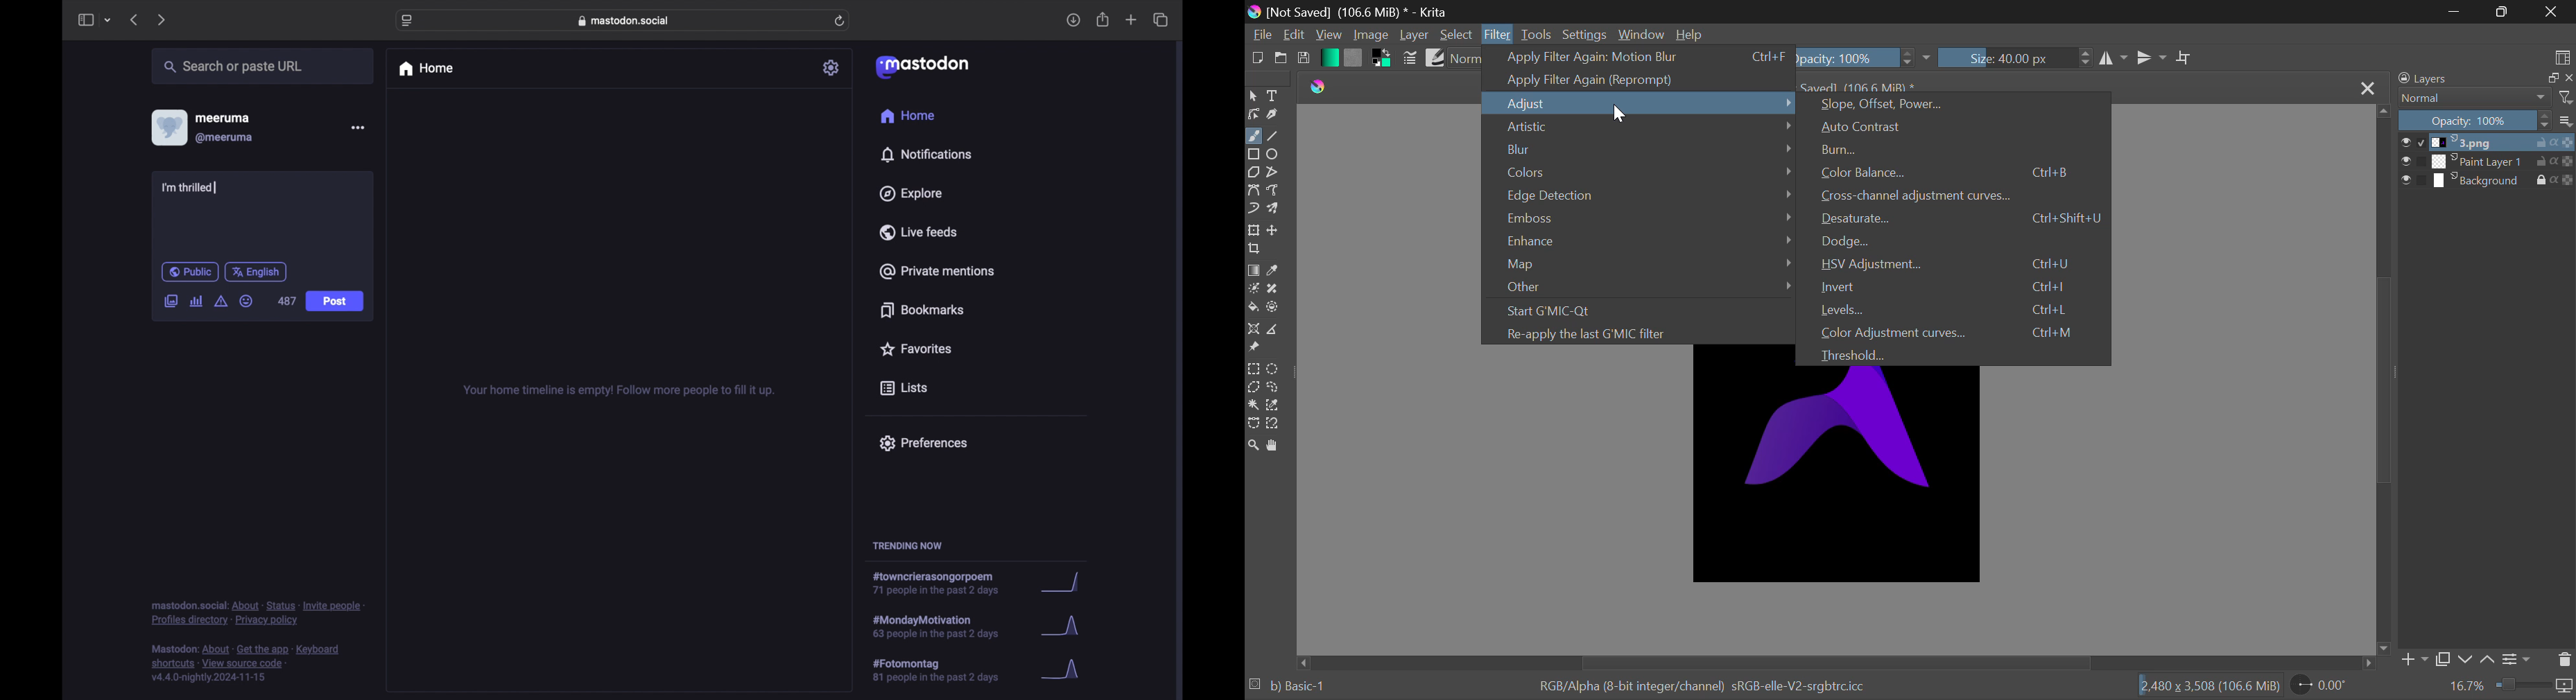 The width and height of the screenshot is (2576, 700). Describe the element at coordinates (2113, 57) in the screenshot. I see `Vertical Mirror Flip` at that location.